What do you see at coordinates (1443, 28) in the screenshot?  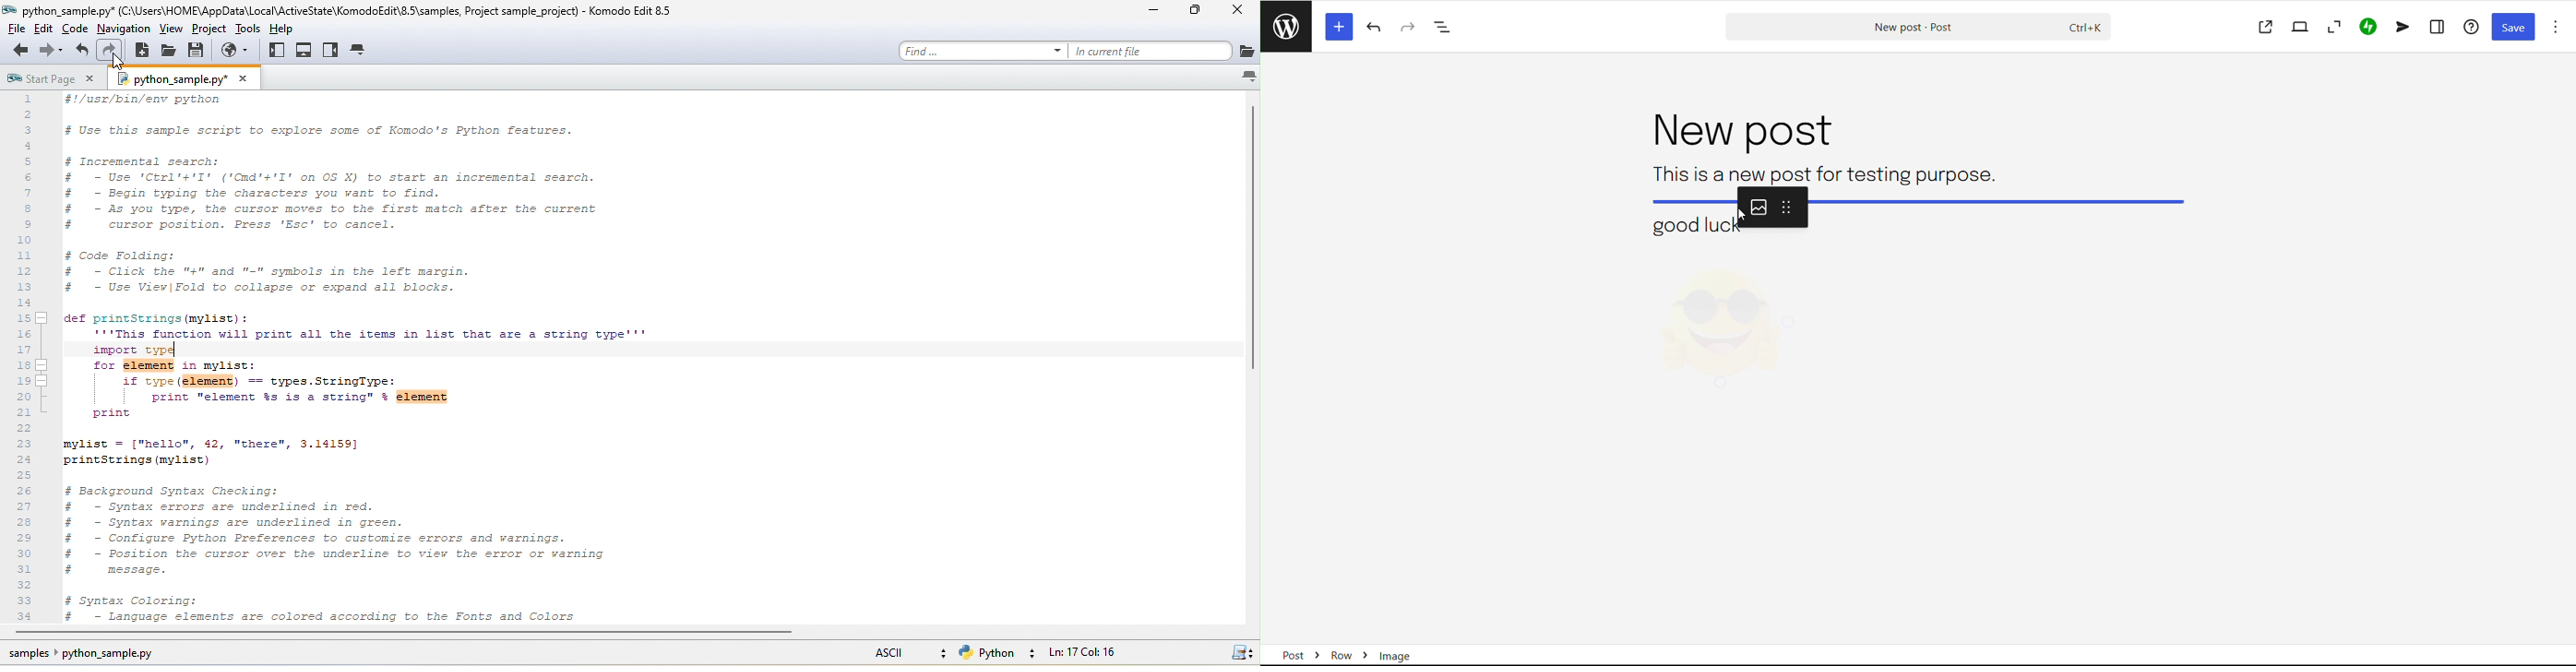 I see `document overview` at bounding box center [1443, 28].